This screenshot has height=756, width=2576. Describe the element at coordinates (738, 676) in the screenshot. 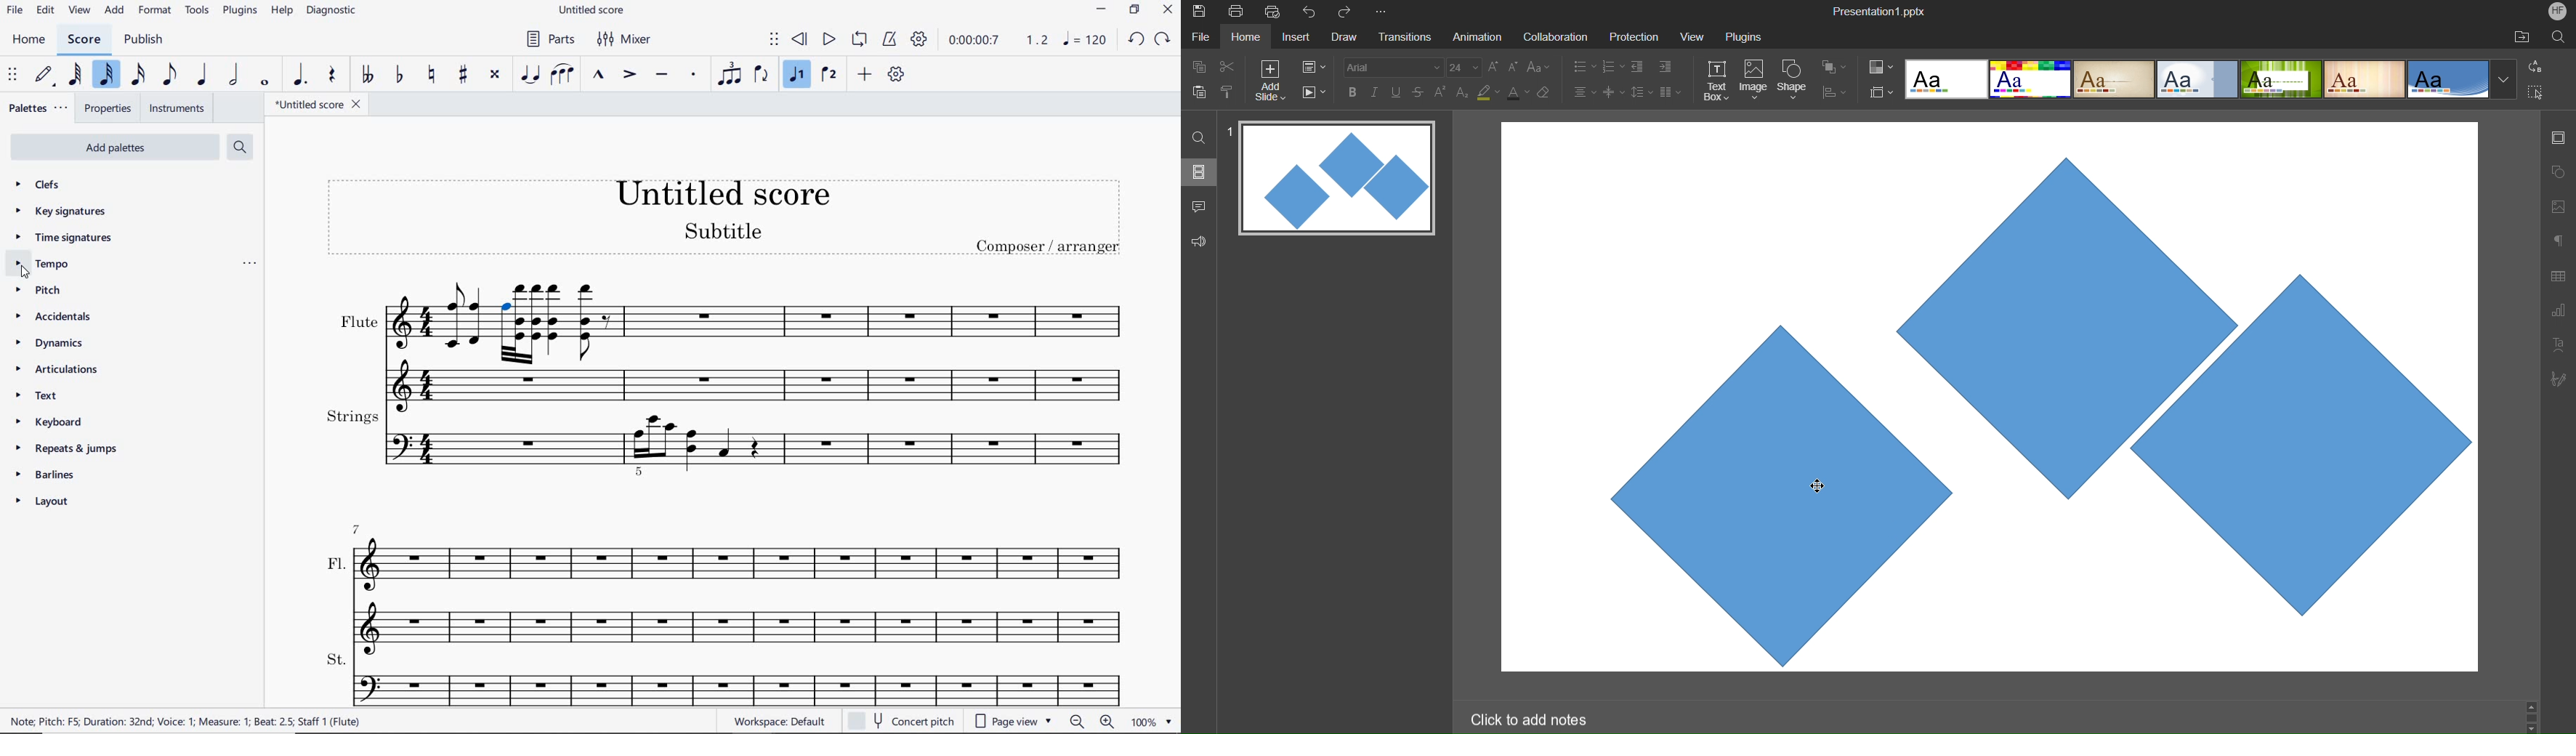

I see `St.` at that location.